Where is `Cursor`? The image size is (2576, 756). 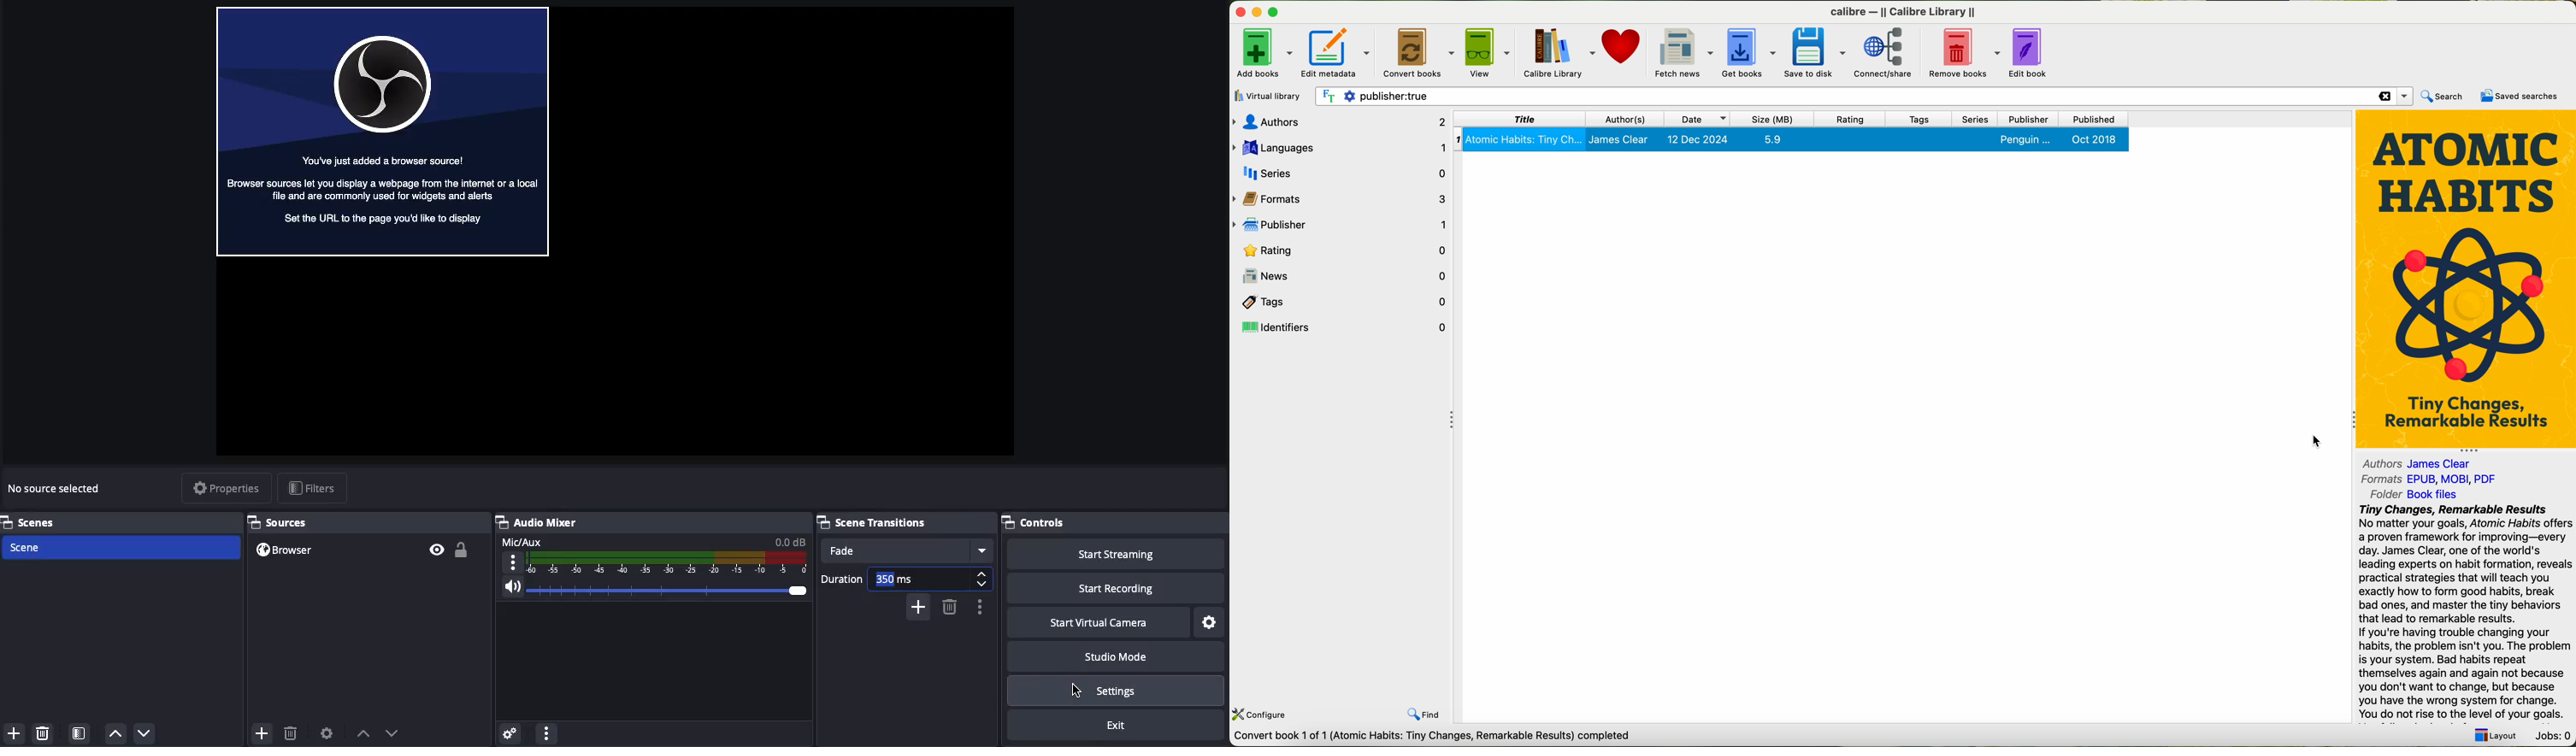 Cursor is located at coordinates (1081, 692).